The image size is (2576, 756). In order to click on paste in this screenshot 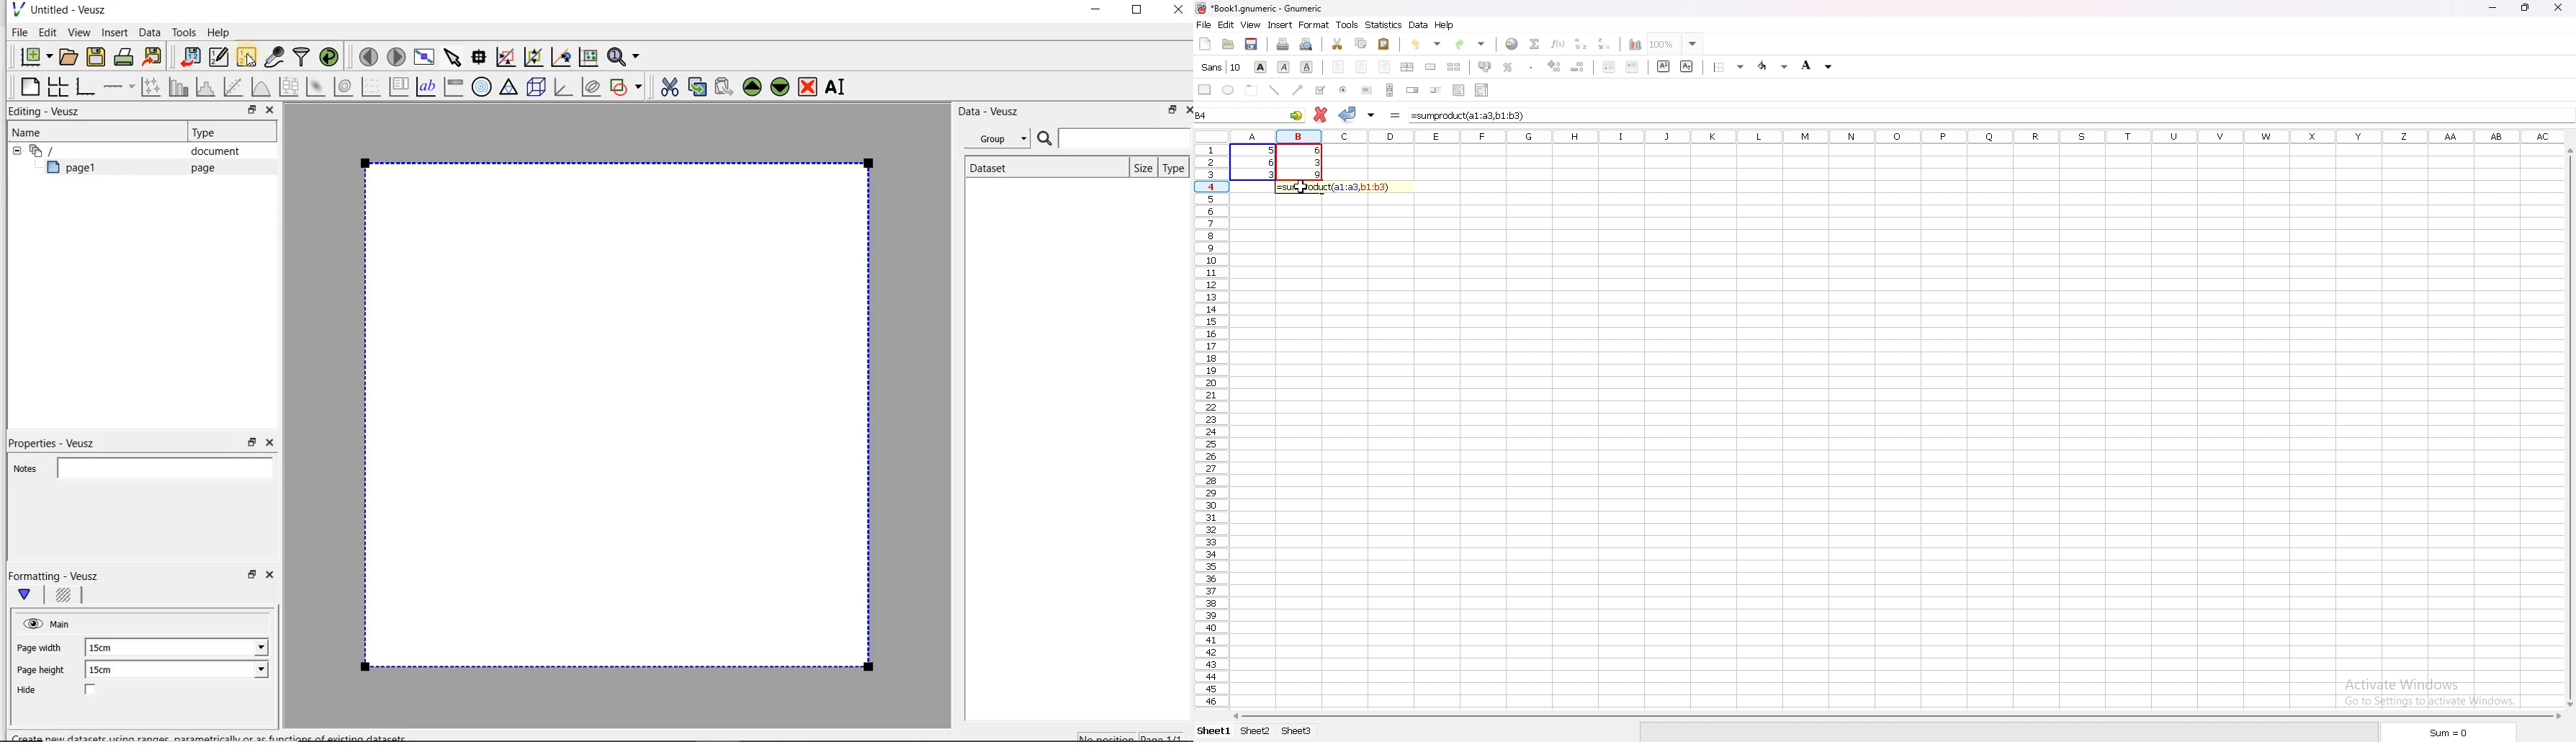, I will do `click(1385, 43)`.